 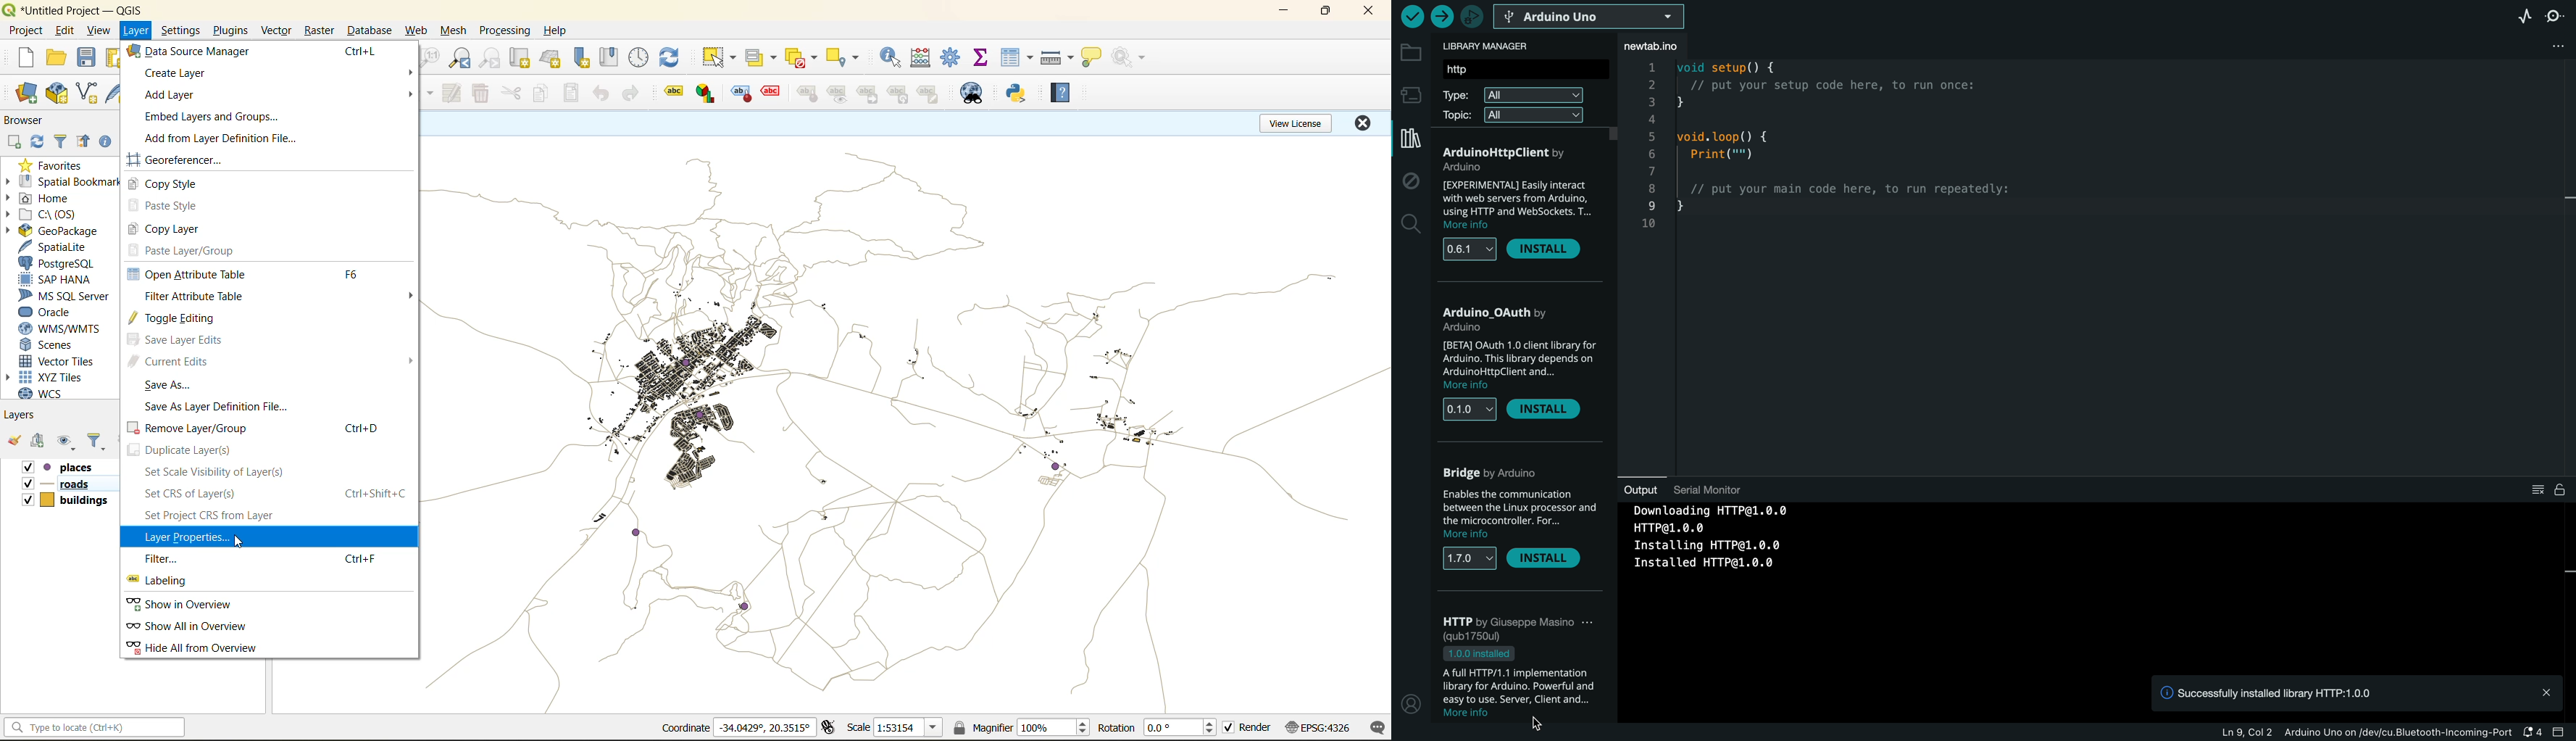 I want to click on new shapefile, so click(x=90, y=94).